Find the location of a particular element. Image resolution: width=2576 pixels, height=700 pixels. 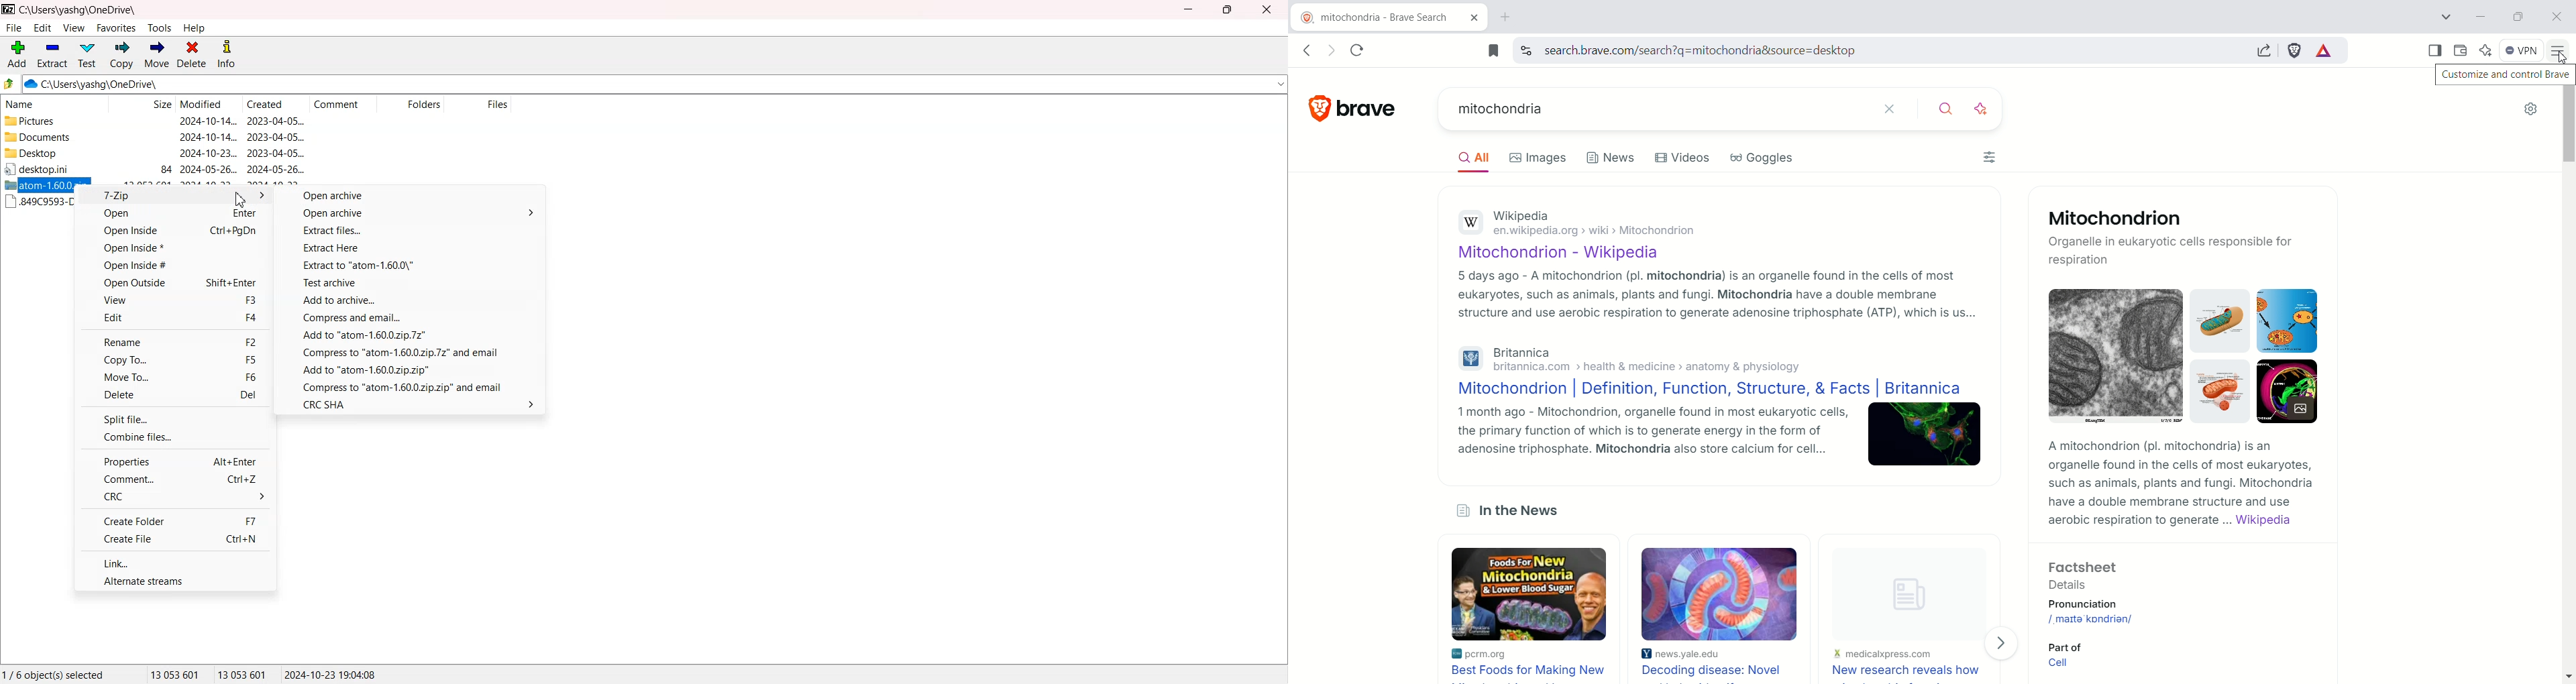

13 053 601 is located at coordinates (175, 674).